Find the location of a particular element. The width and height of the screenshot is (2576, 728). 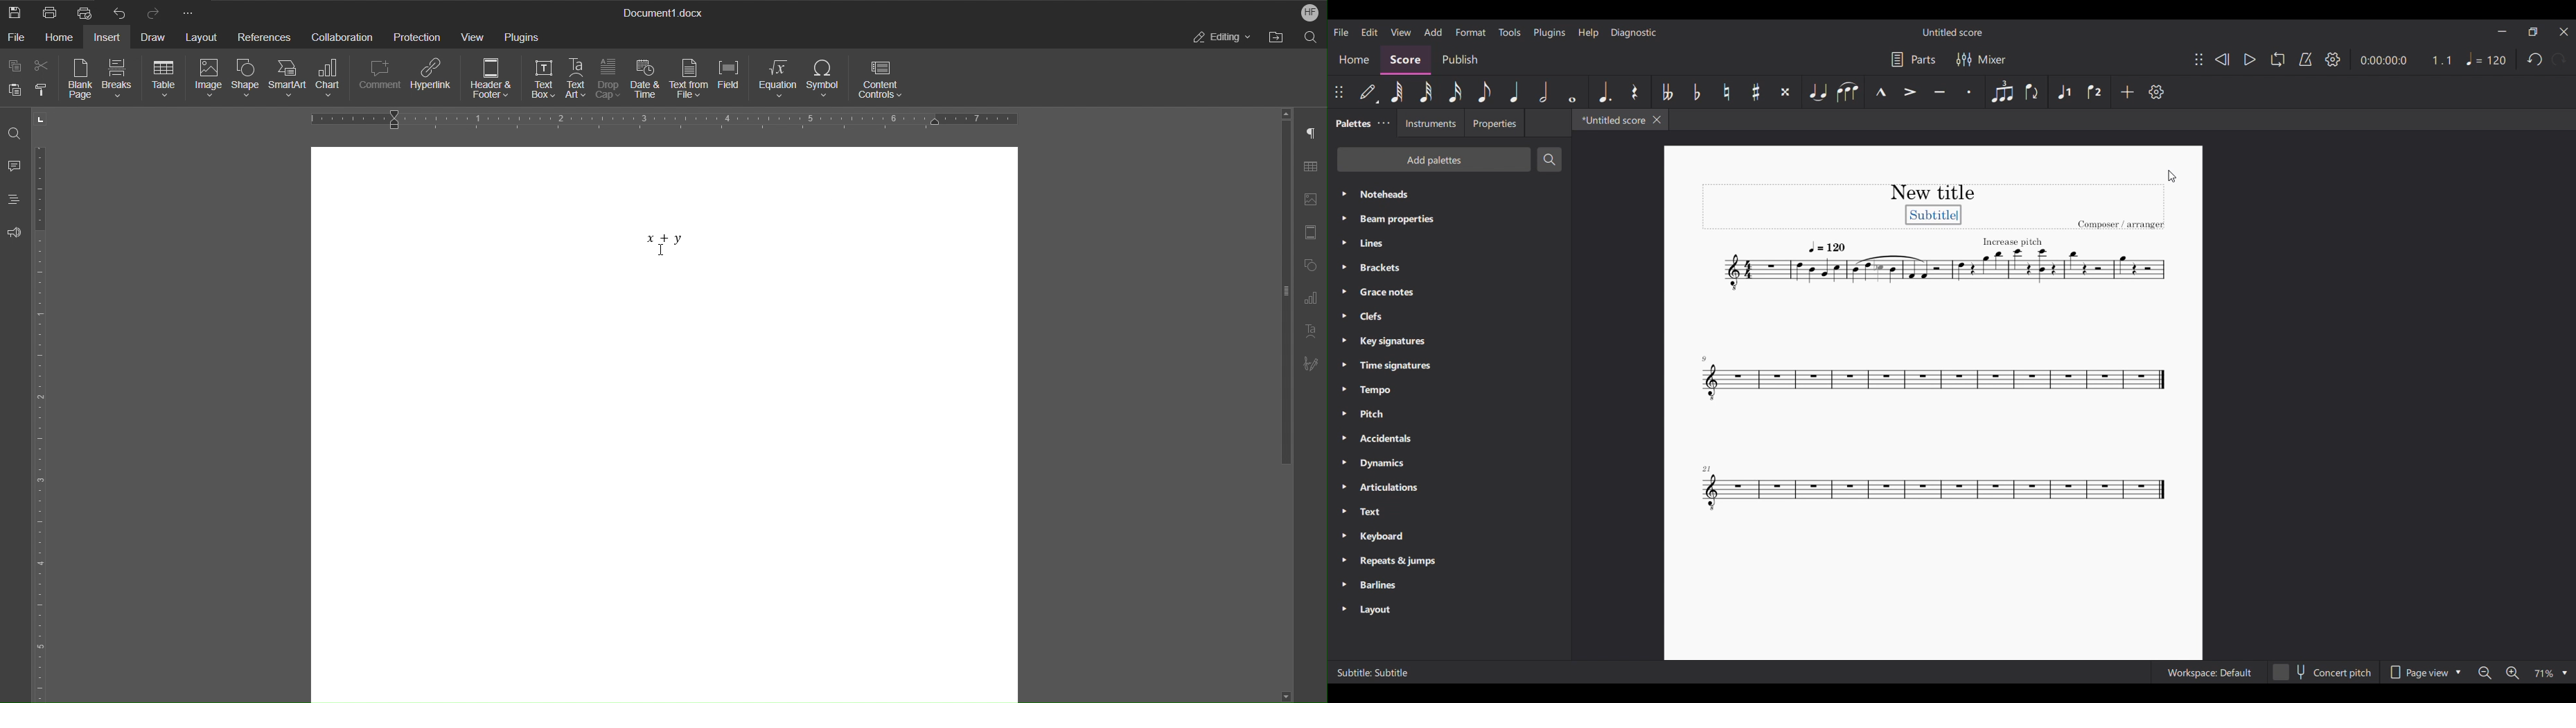

View menu is located at coordinates (1400, 32).